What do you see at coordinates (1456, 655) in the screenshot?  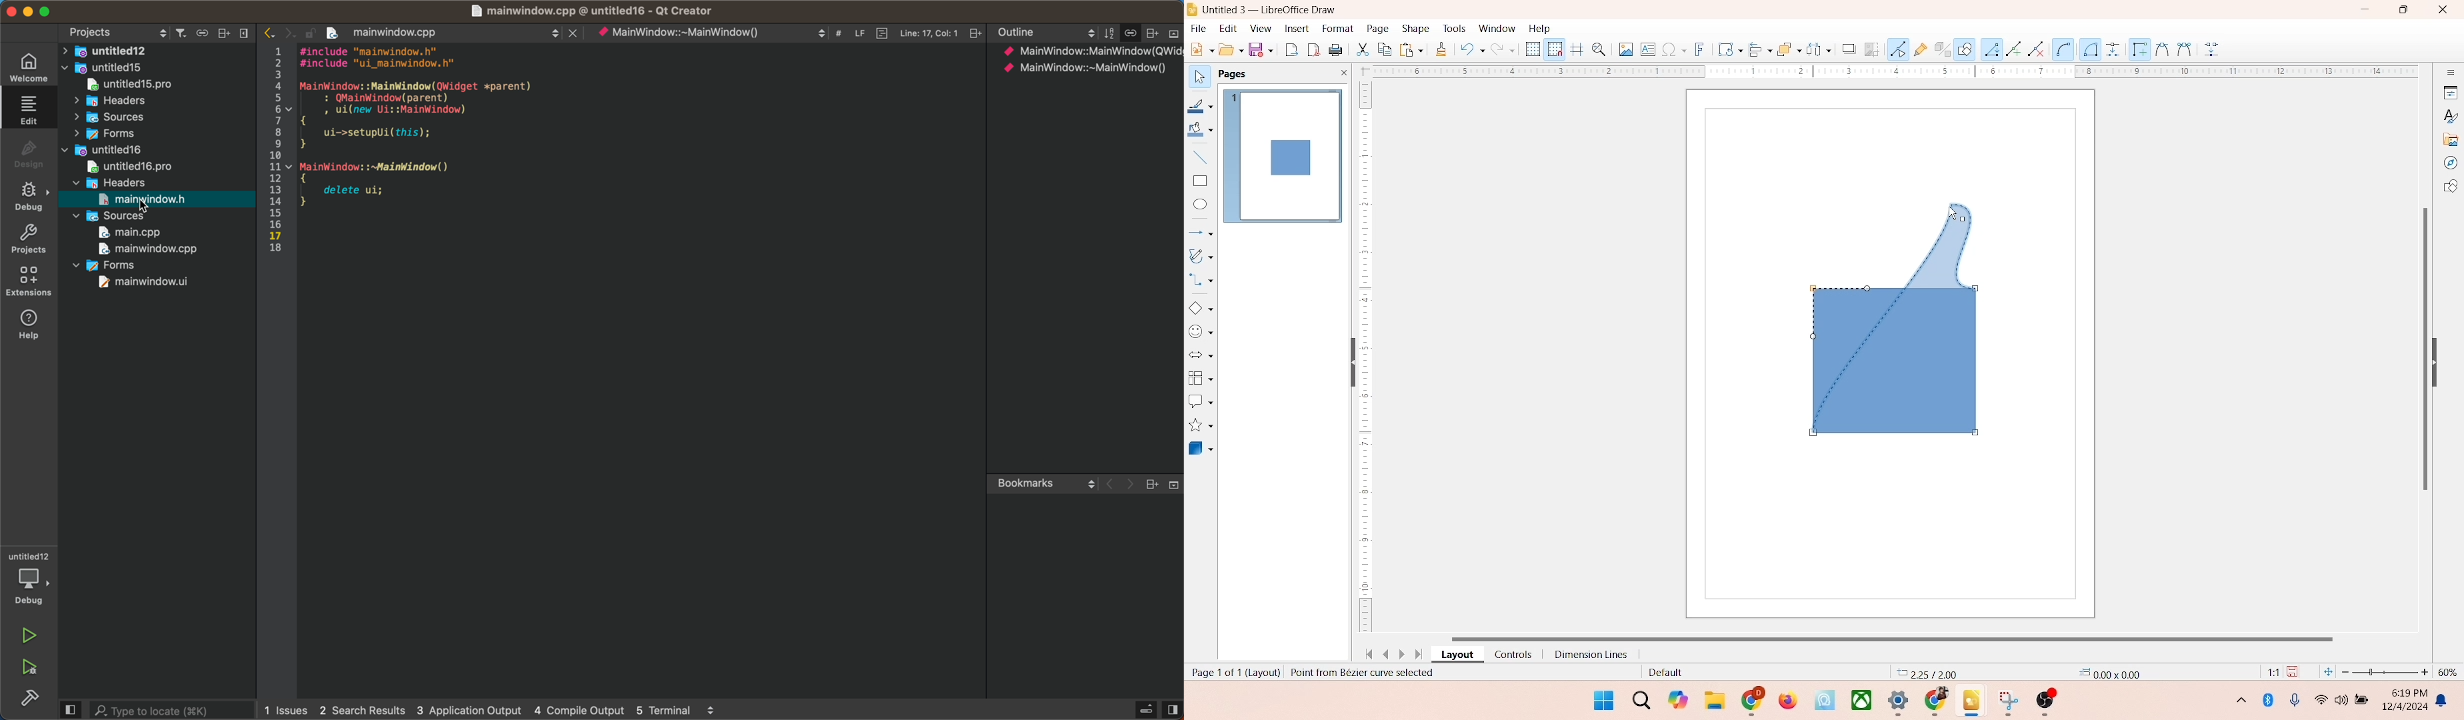 I see `layout` at bounding box center [1456, 655].